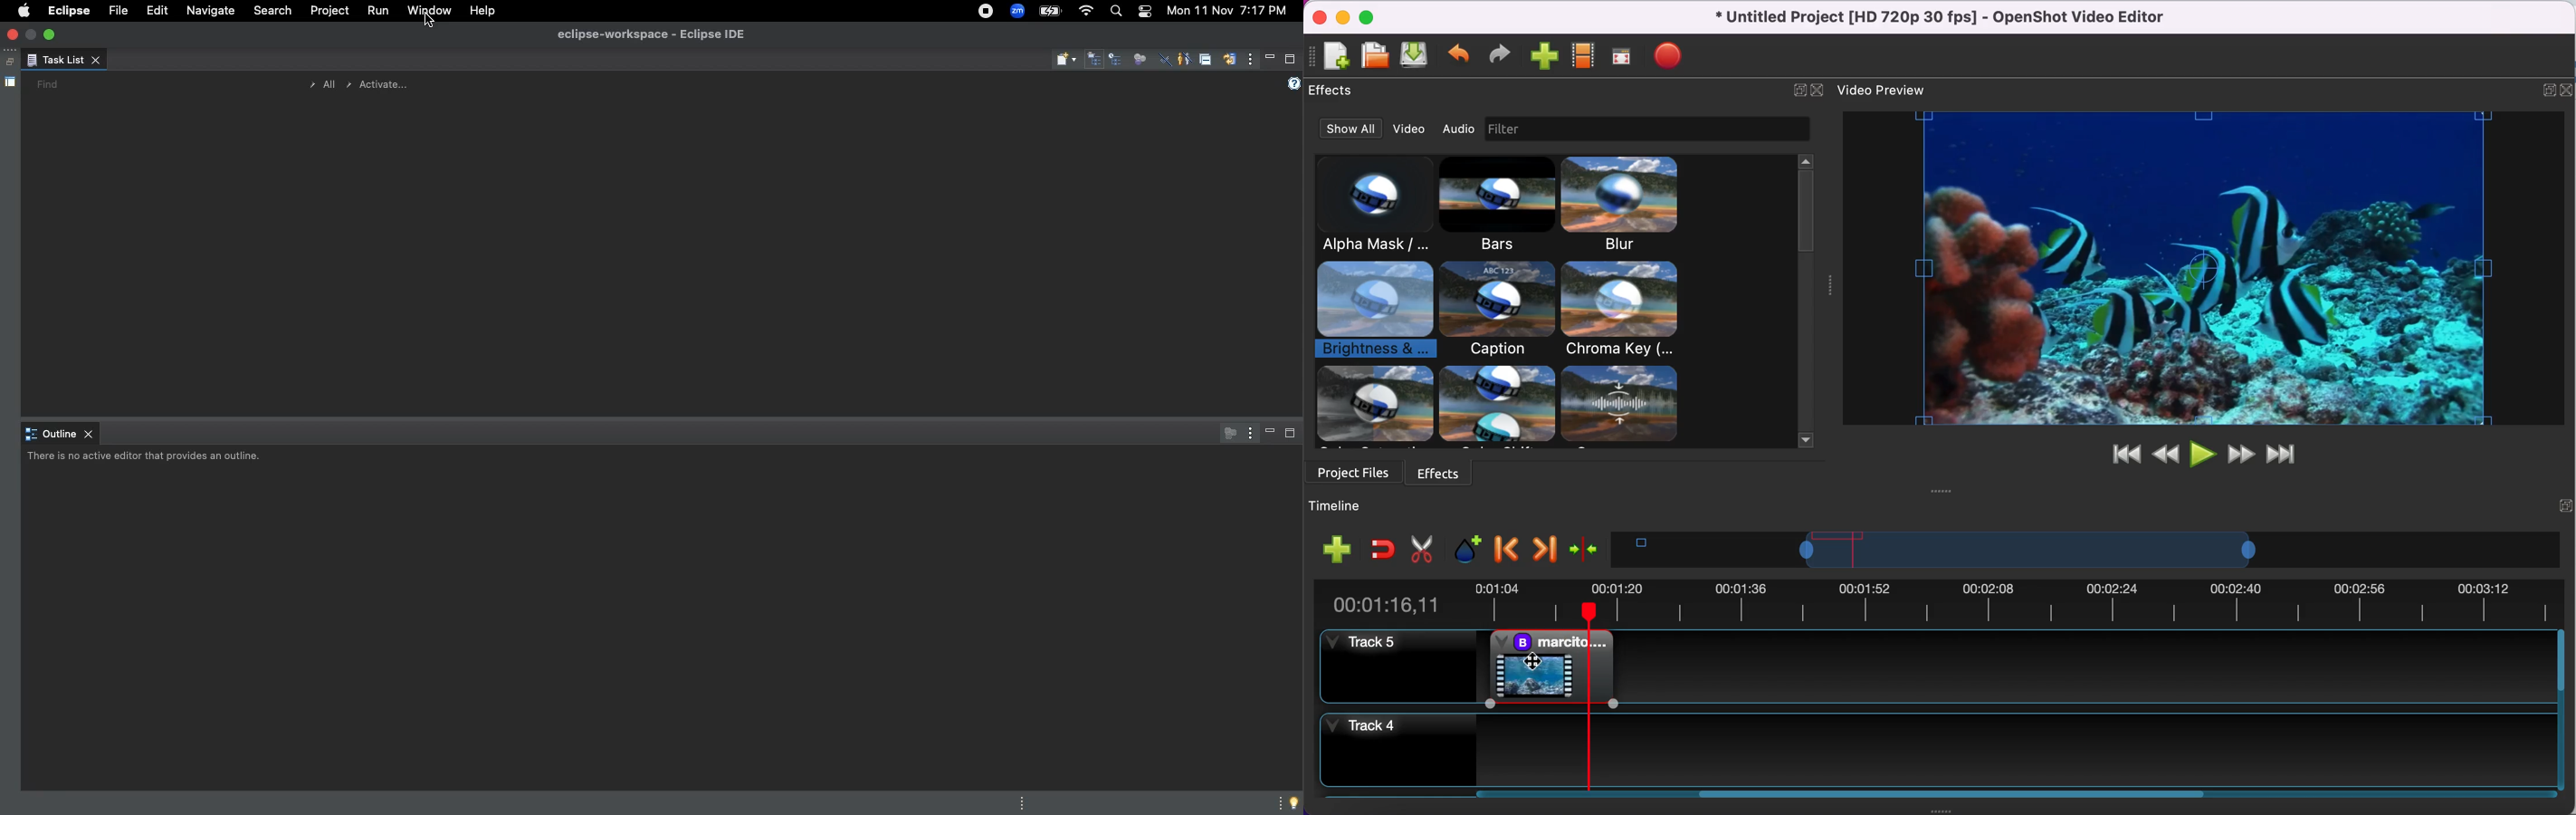 The image size is (2576, 840). What do you see at coordinates (1543, 57) in the screenshot?
I see `import file` at bounding box center [1543, 57].